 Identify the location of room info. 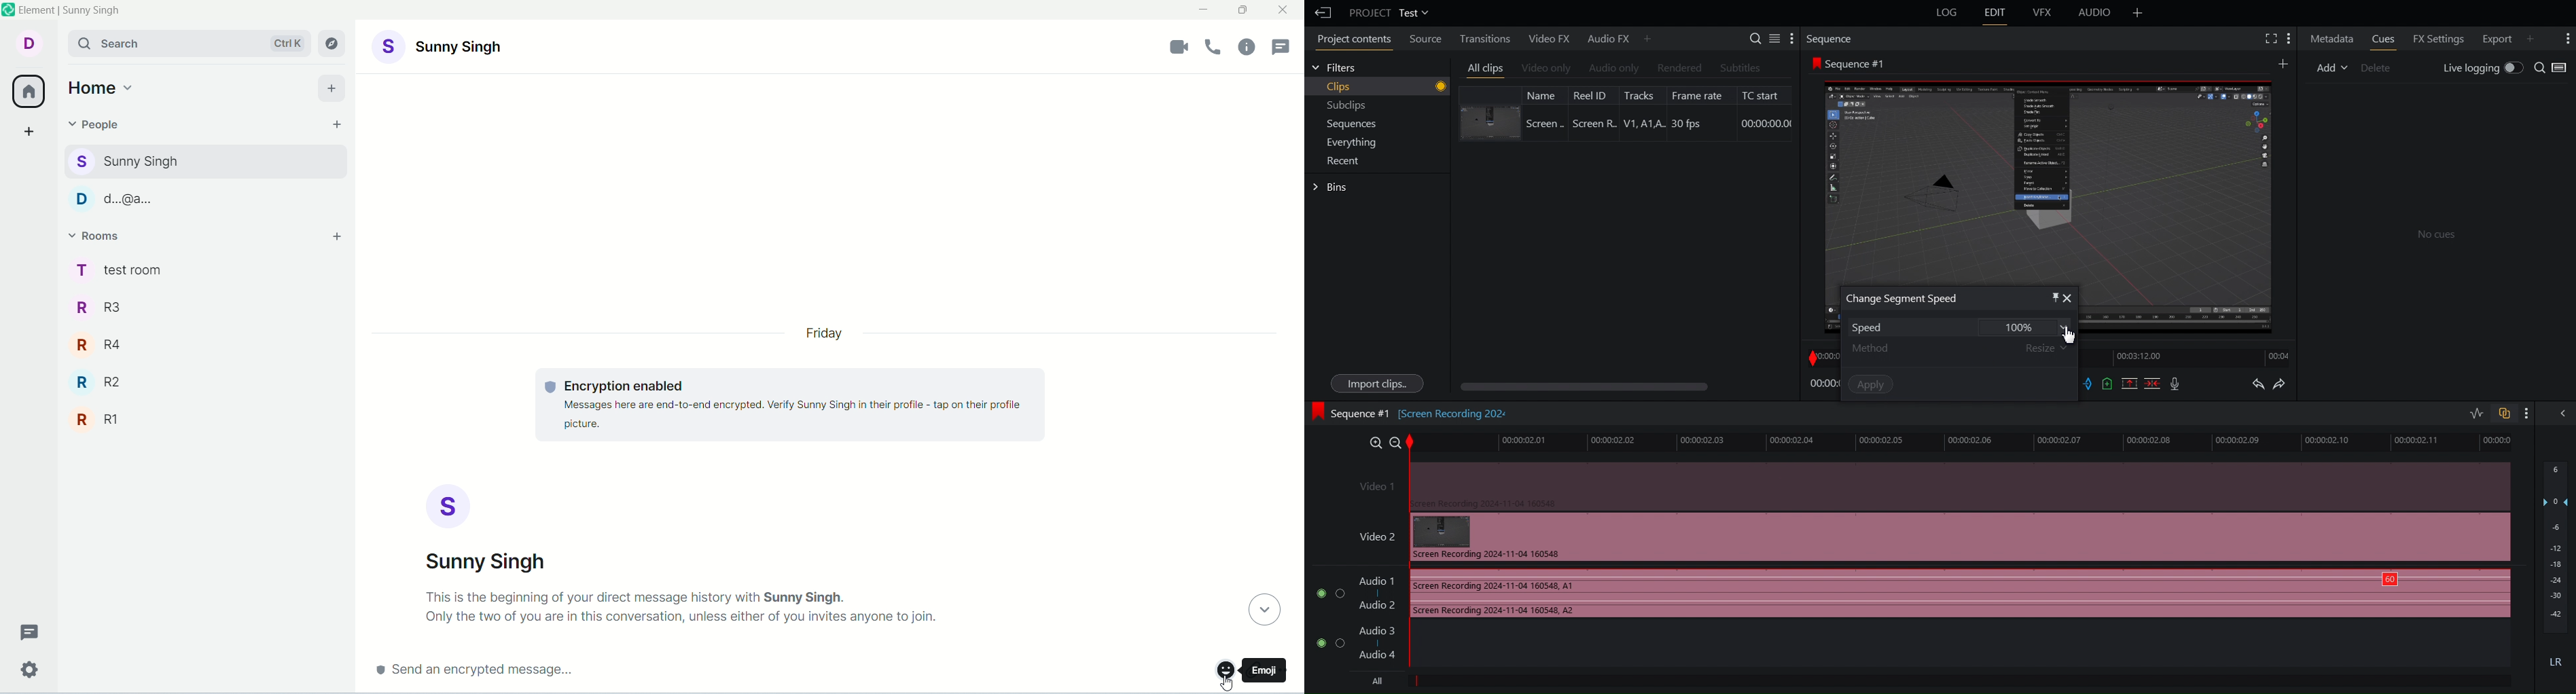
(1247, 50).